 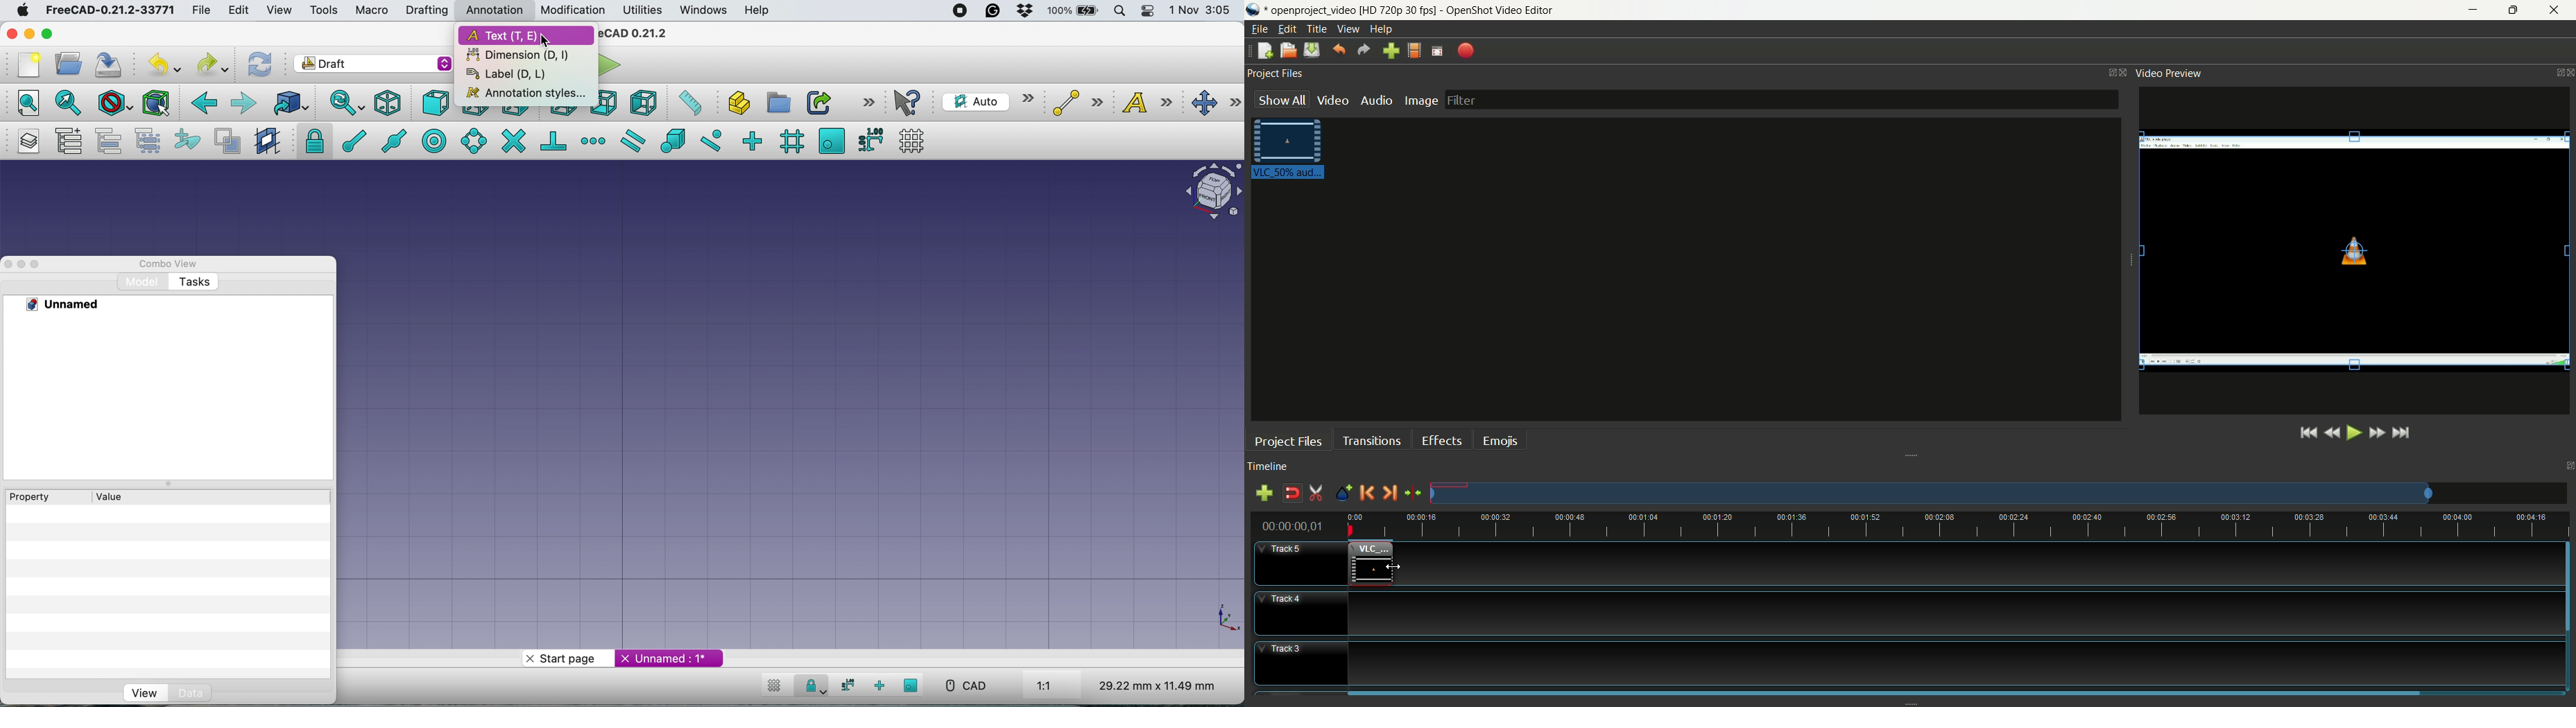 I want to click on video preview, so click(x=2173, y=75).